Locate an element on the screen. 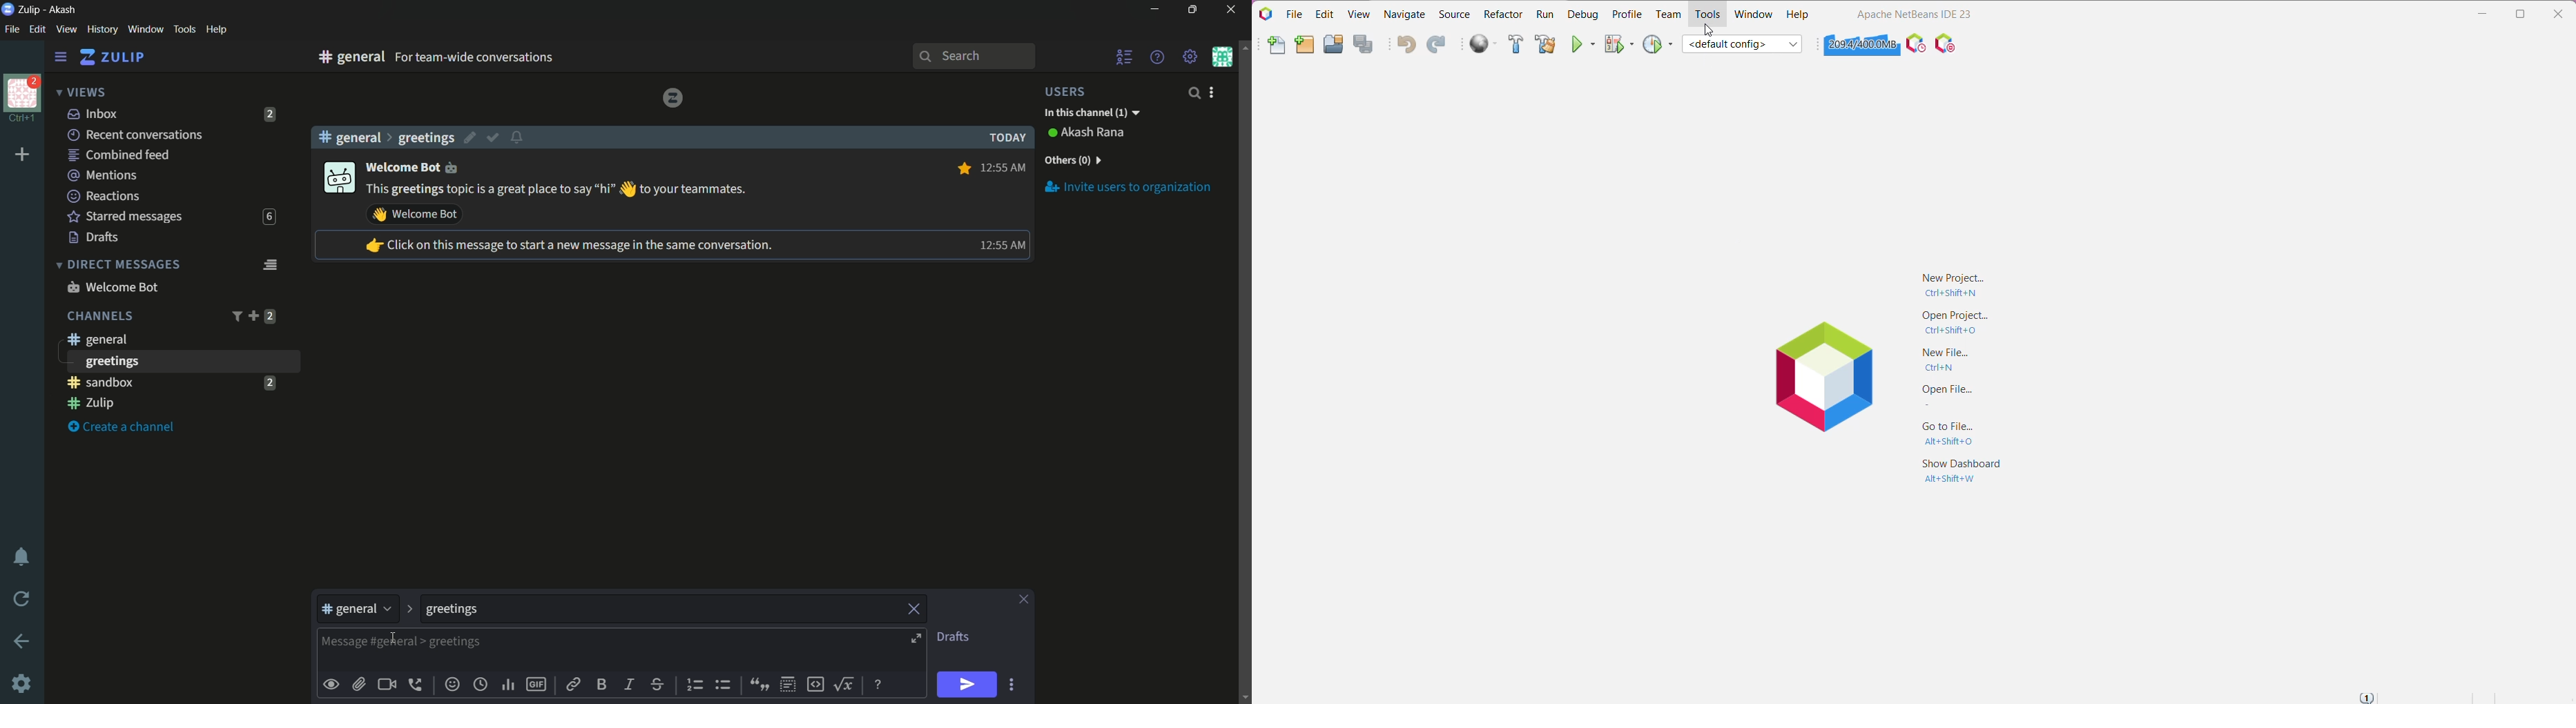 This screenshot has width=2576, height=728. quote is located at coordinates (758, 683).